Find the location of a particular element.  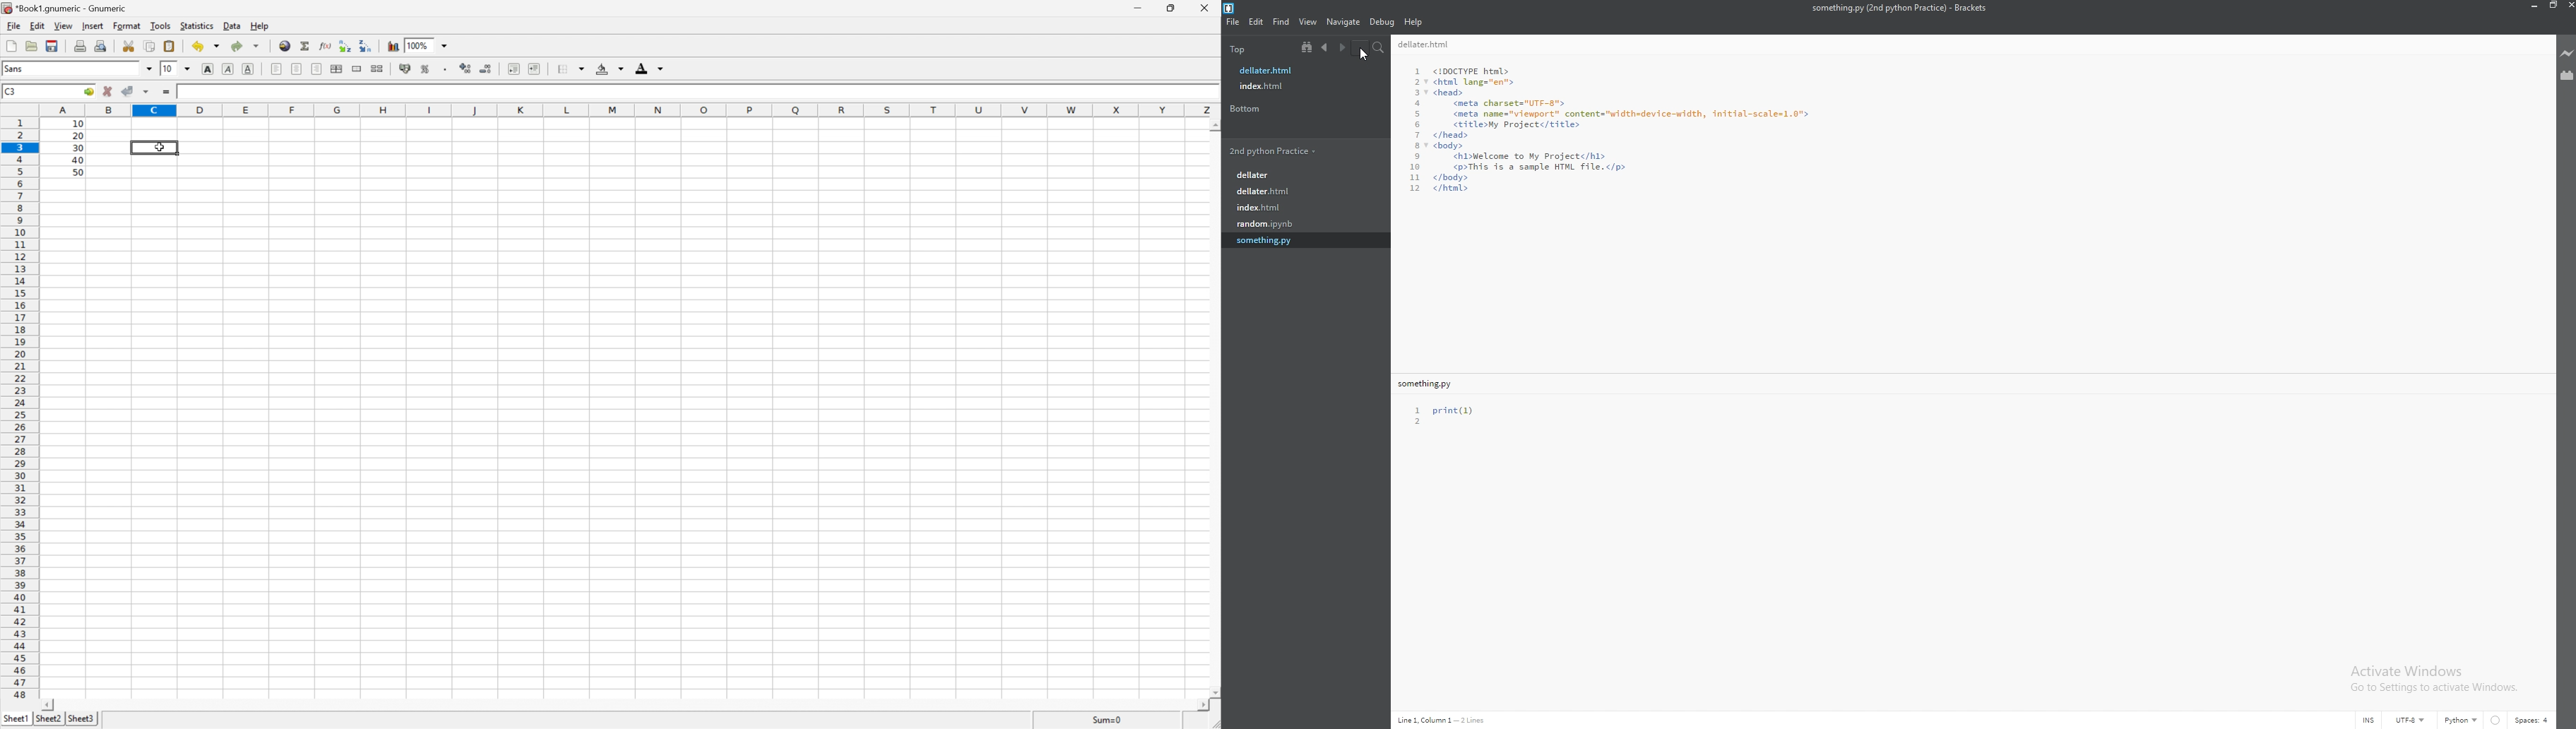

linter is located at coordinates (2495, 721).